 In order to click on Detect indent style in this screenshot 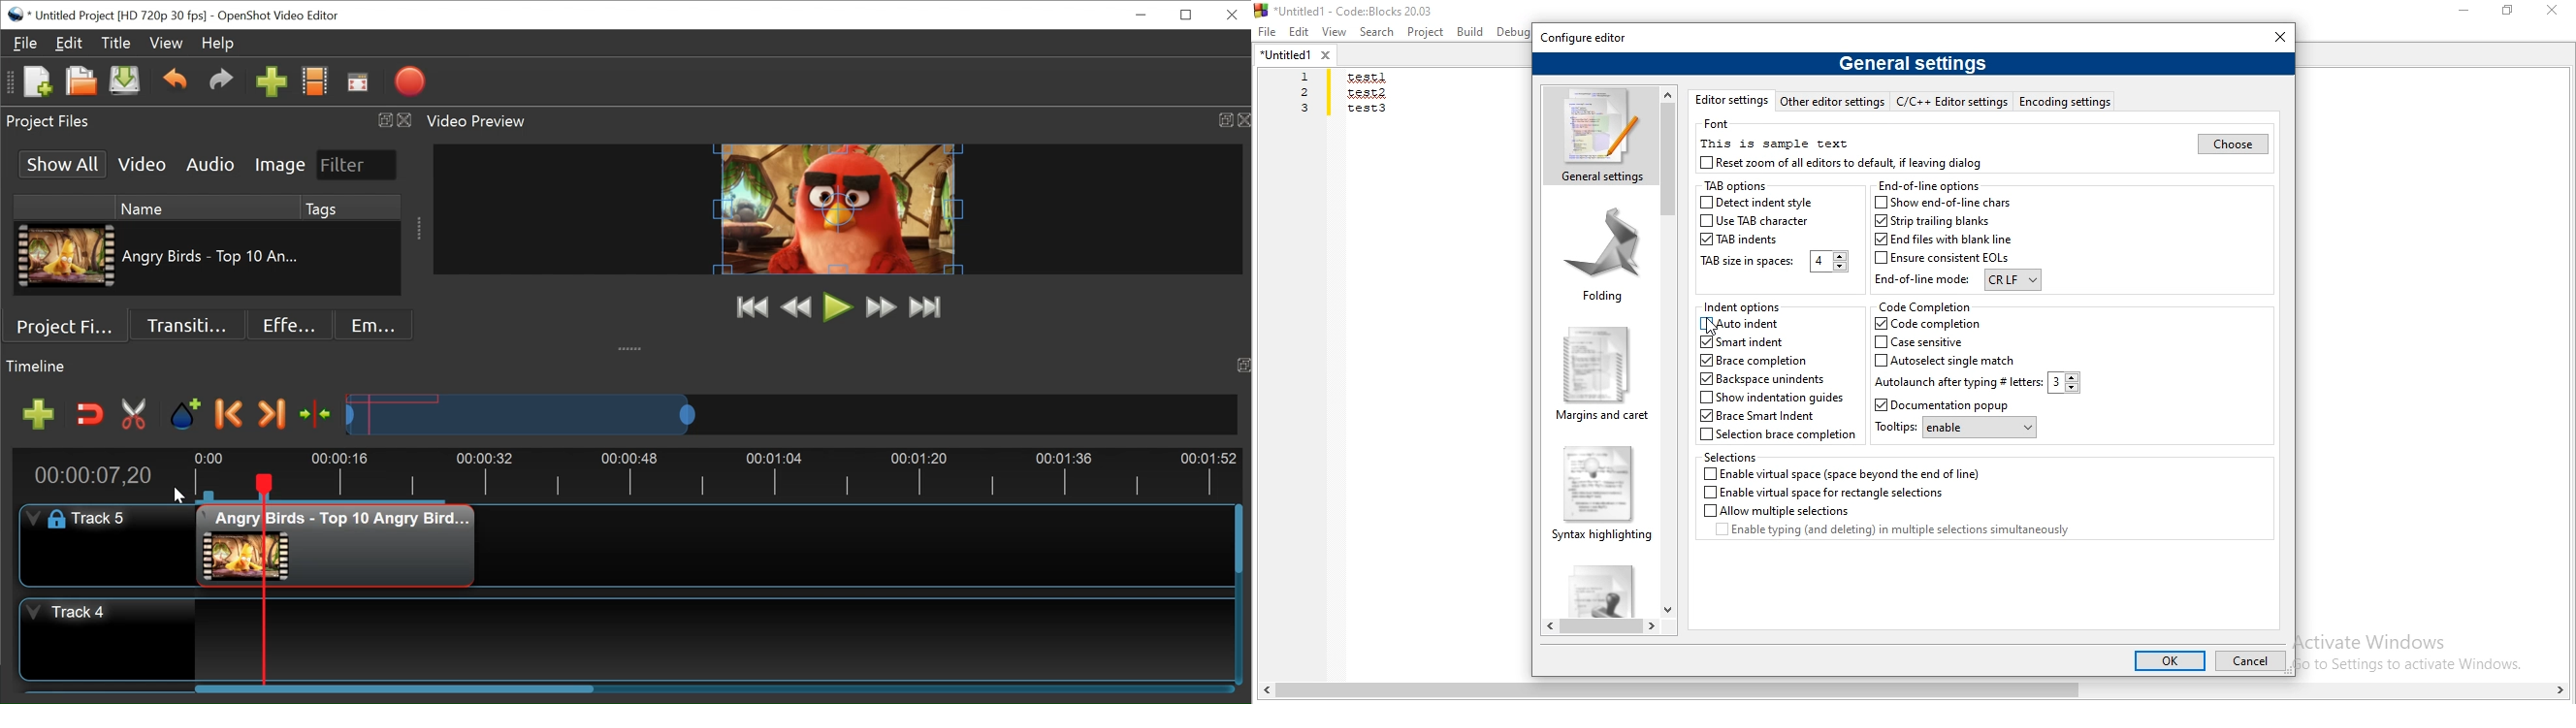, I will do `click(1757, 203)`.